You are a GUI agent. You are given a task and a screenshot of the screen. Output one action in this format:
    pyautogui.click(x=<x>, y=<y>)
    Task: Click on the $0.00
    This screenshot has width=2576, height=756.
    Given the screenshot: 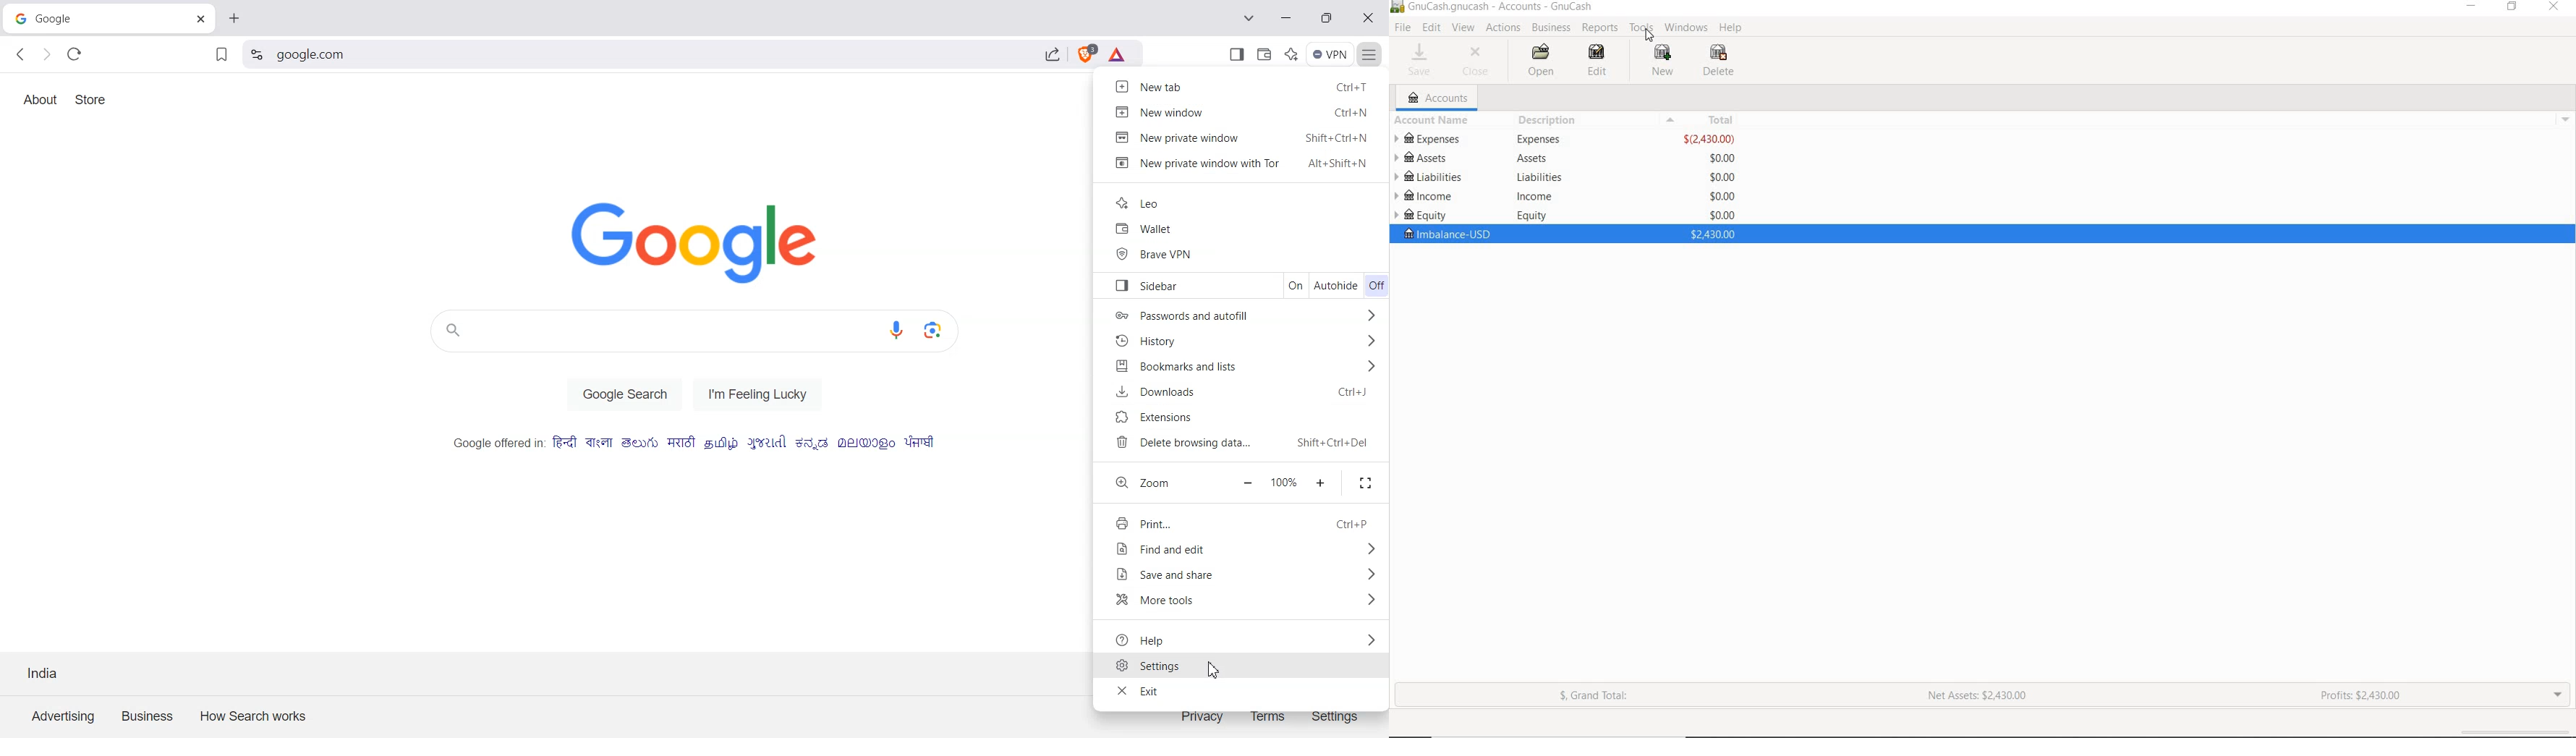 What is the action you would take?
    pyautogui.click(x=1723, y=158)
    